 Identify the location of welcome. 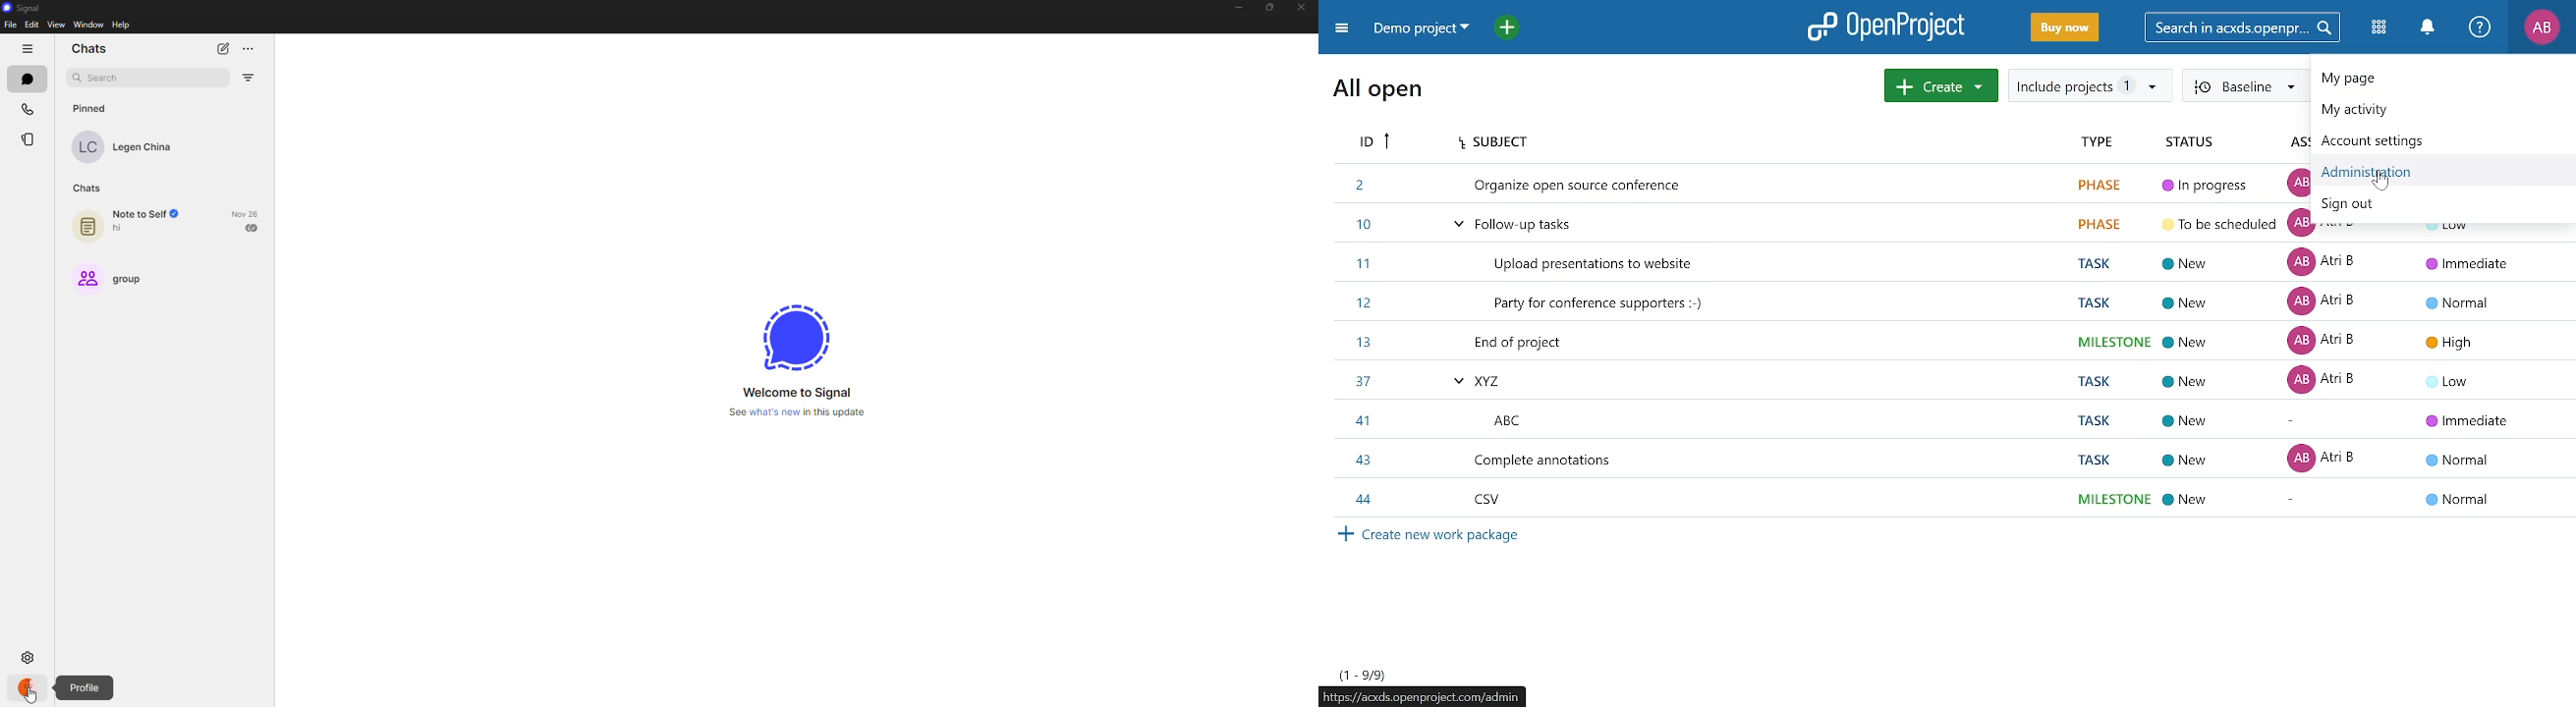
(795, 392).